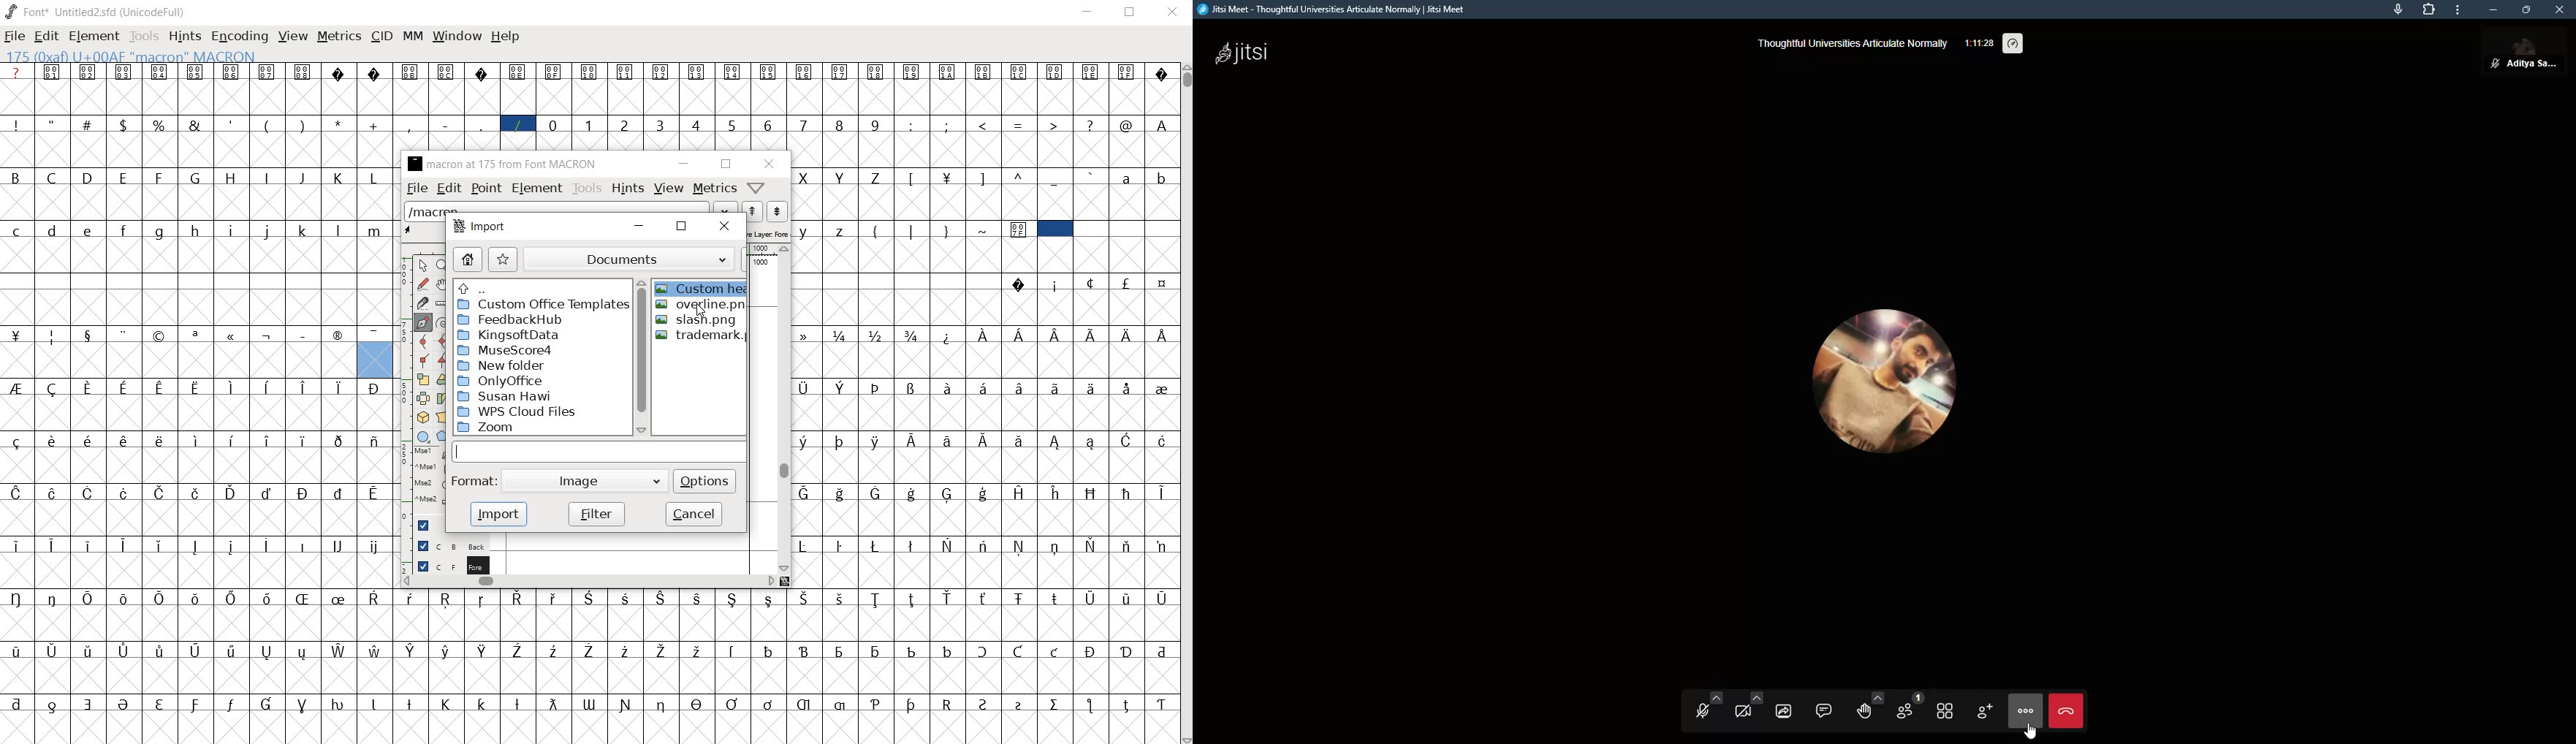 The height and width of the screenshot is (756, 2576). I want to click on SCROLLBAR, so click(1185, 404).